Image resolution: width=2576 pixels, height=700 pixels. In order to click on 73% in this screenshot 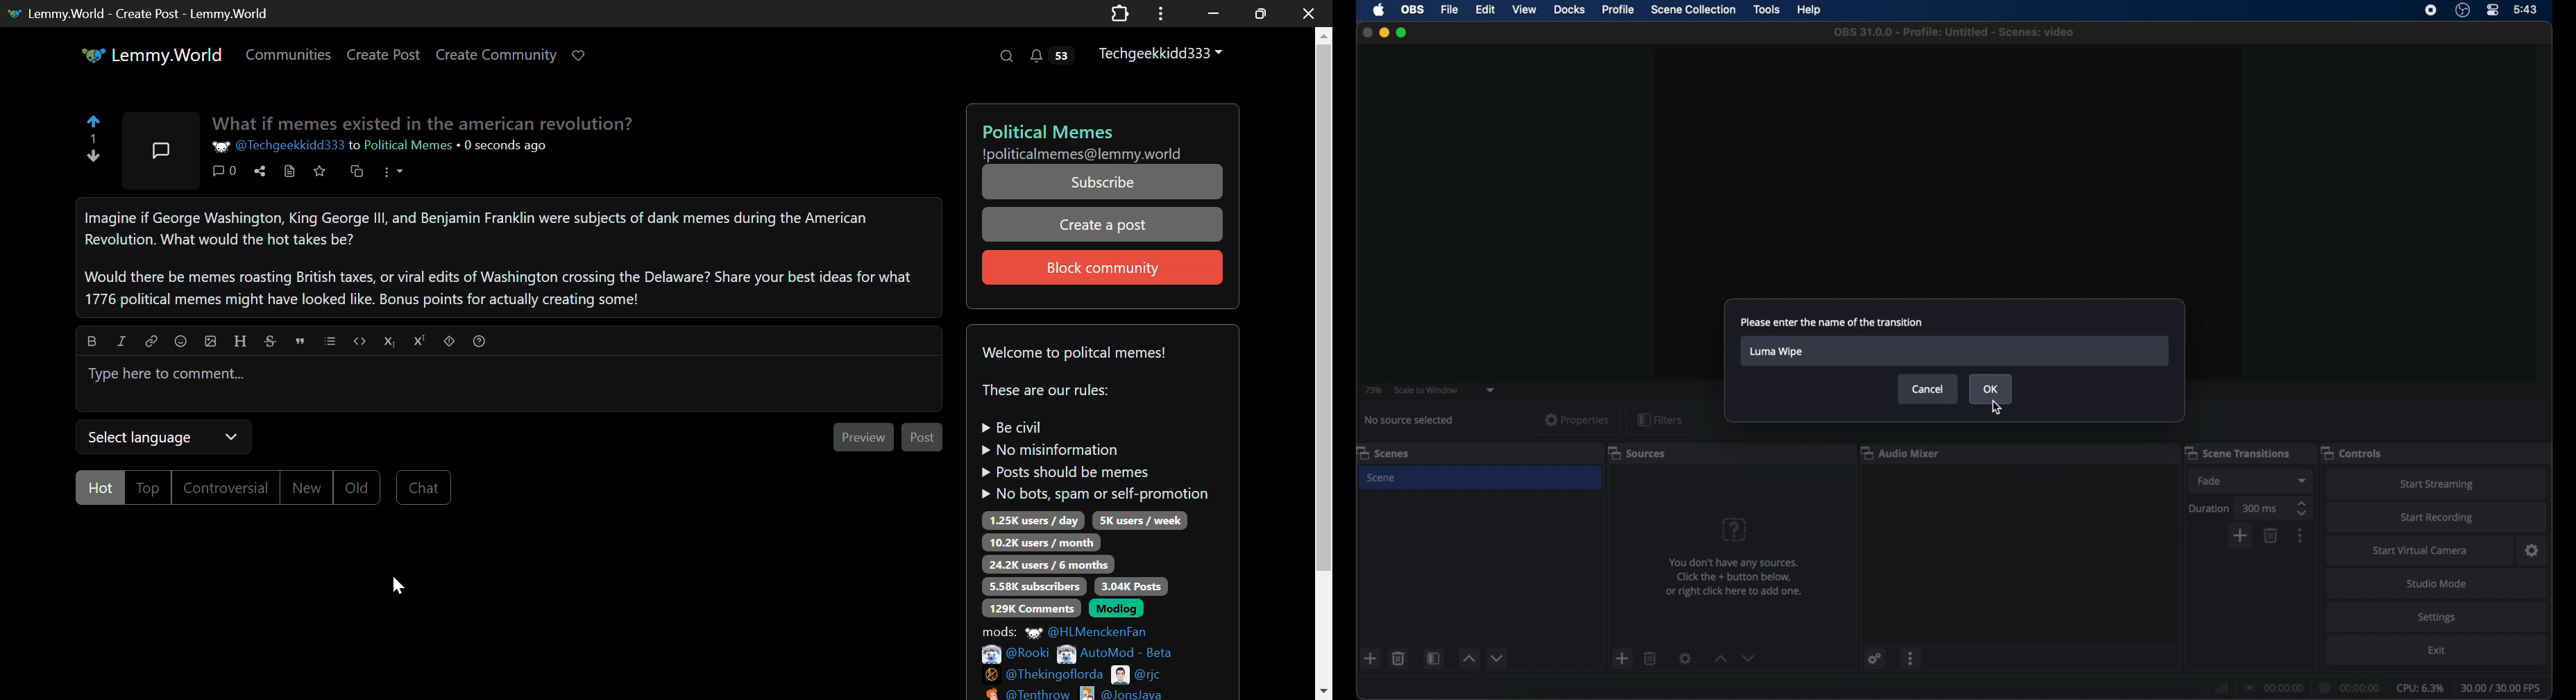, I will do `click(1373, 390)`.